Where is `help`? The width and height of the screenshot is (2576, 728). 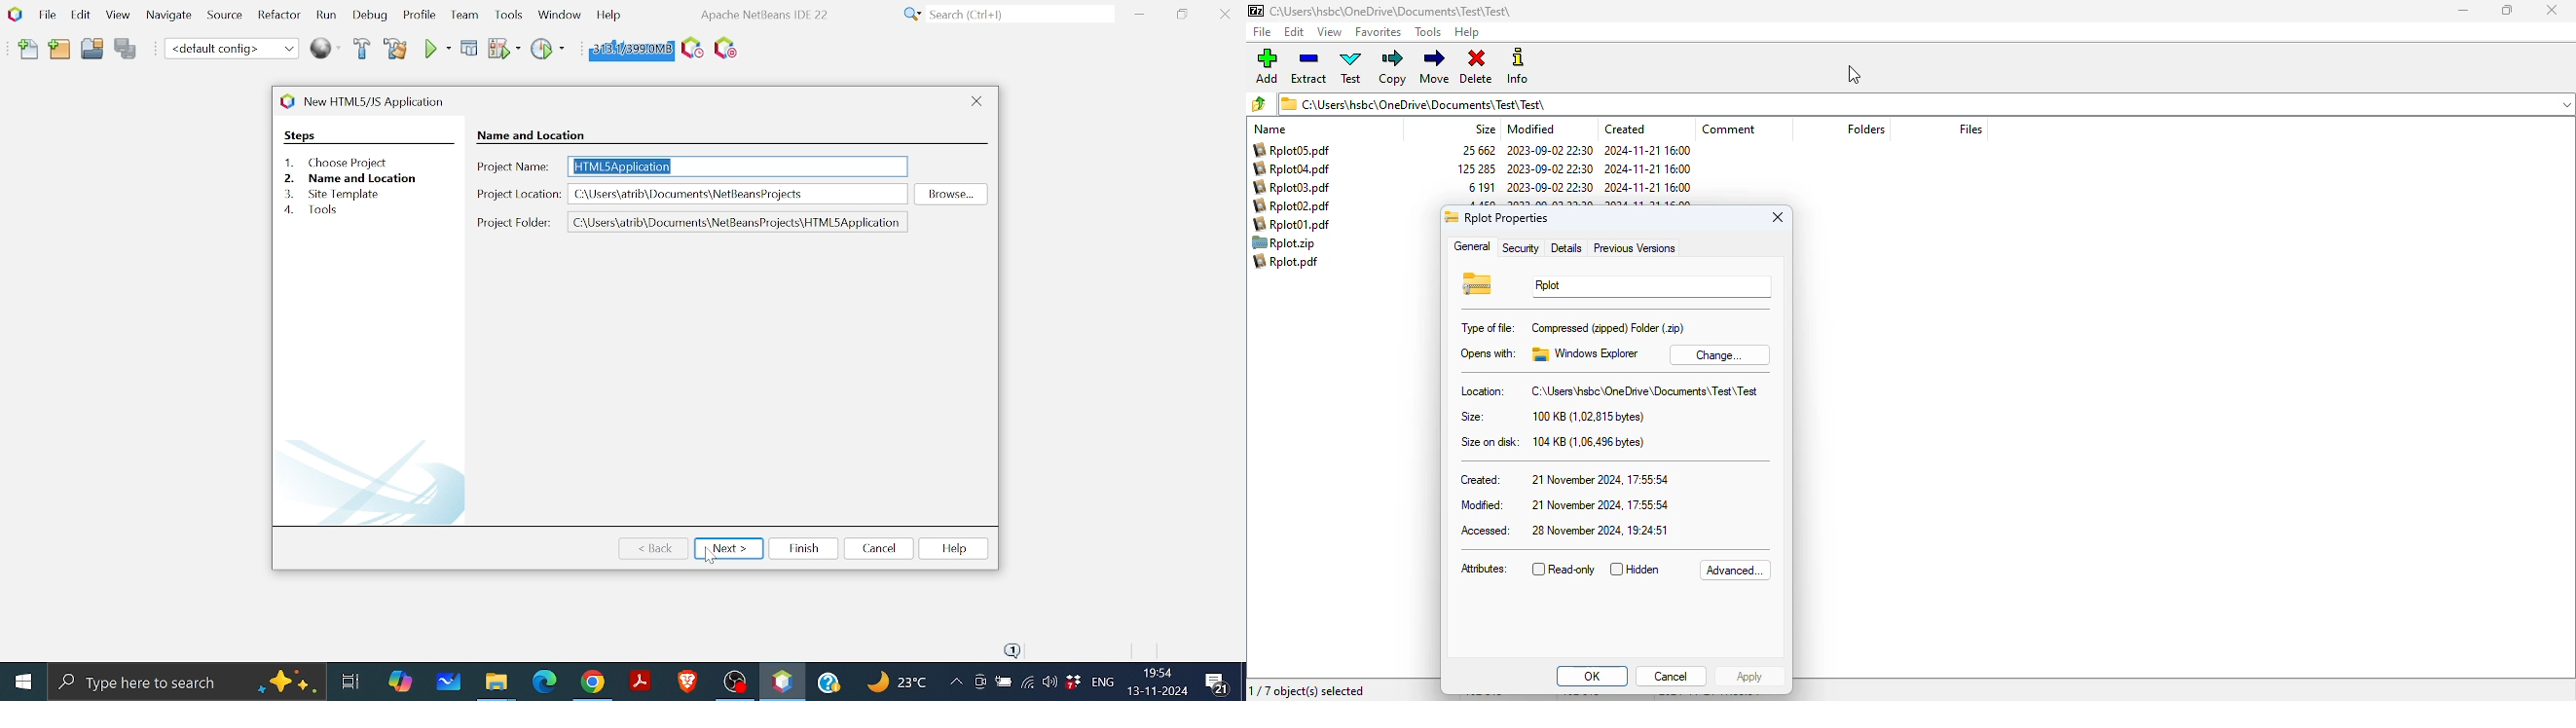
help is located at coordinates (1467, 32).